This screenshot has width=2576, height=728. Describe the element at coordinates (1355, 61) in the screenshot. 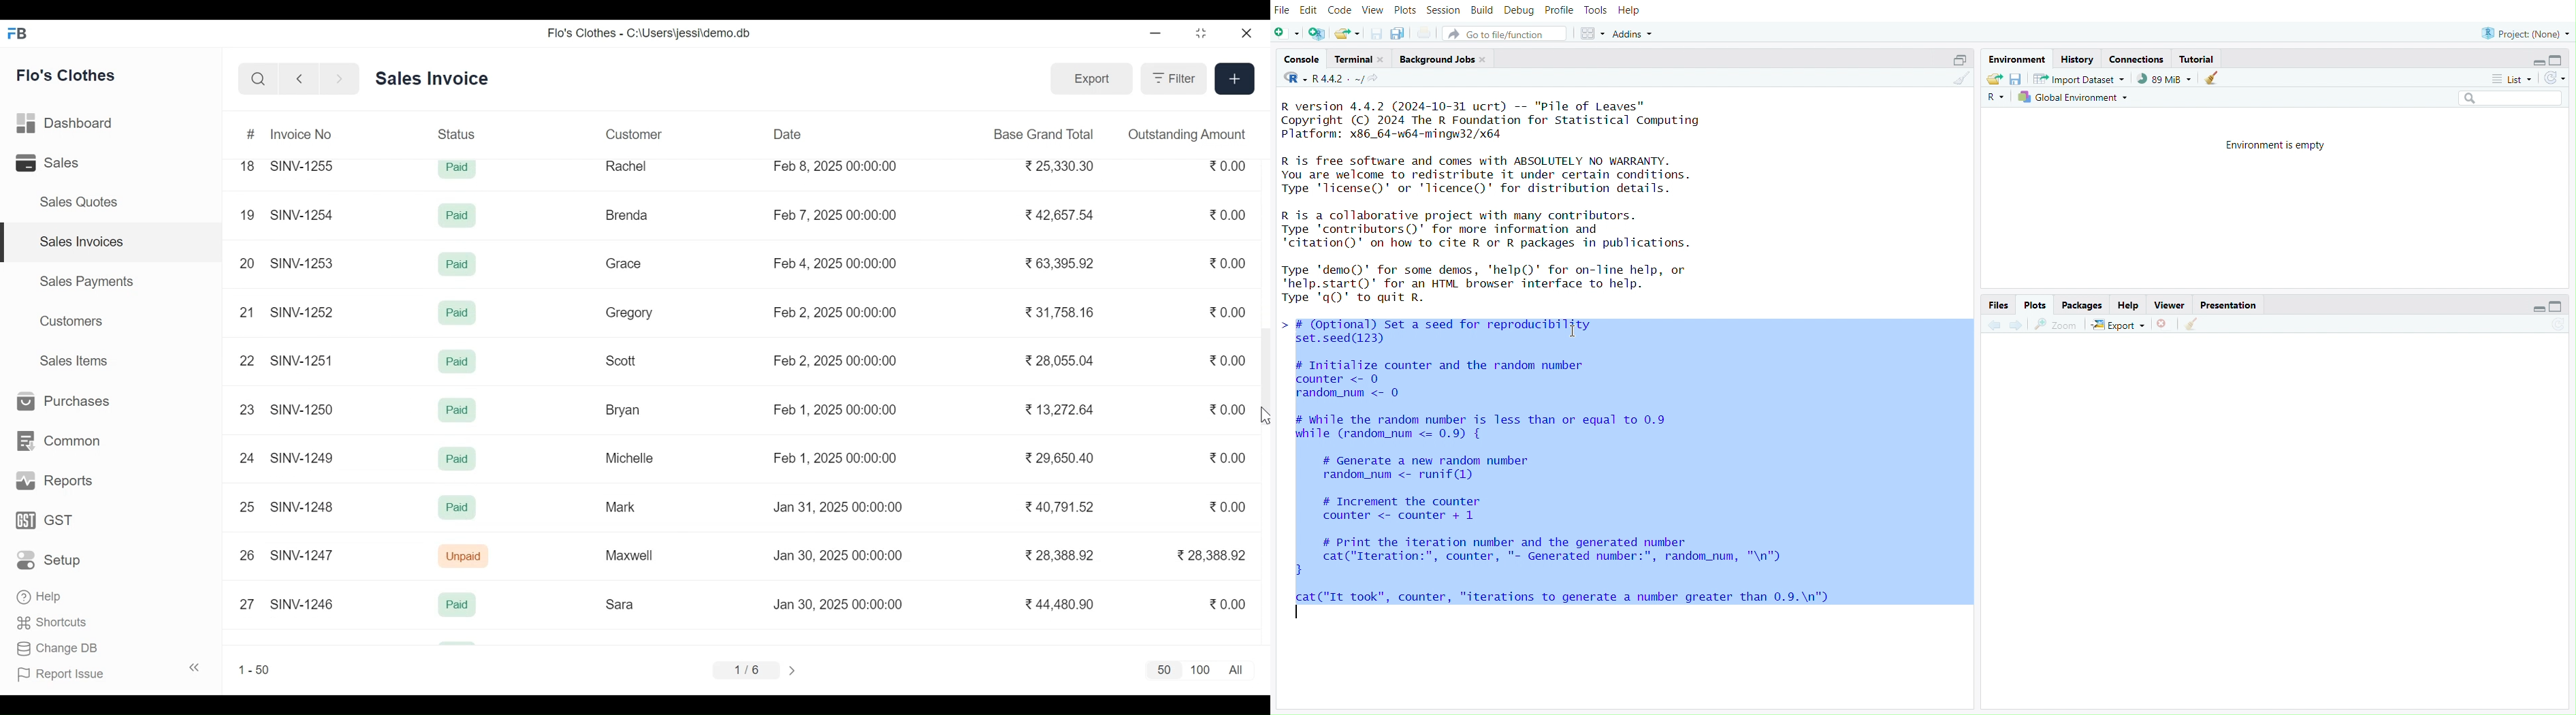

I see `Terminal` at that location.